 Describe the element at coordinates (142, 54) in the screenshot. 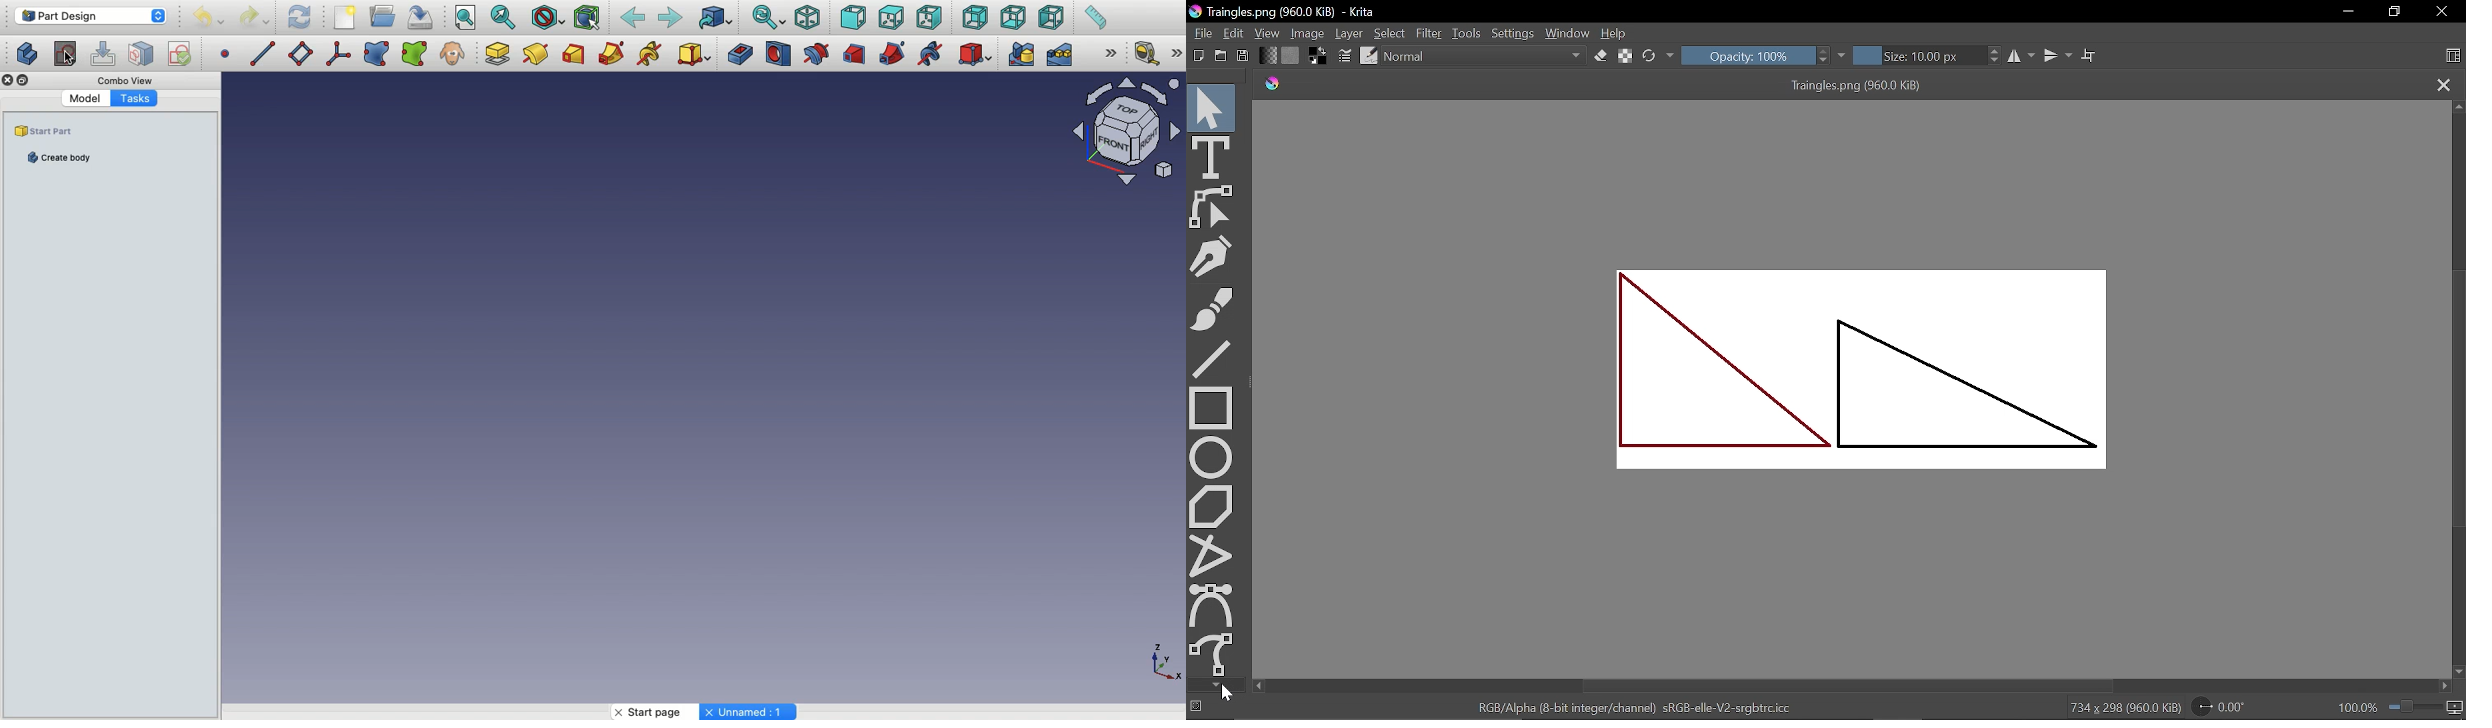

I see `Map sketch to face` at that location.